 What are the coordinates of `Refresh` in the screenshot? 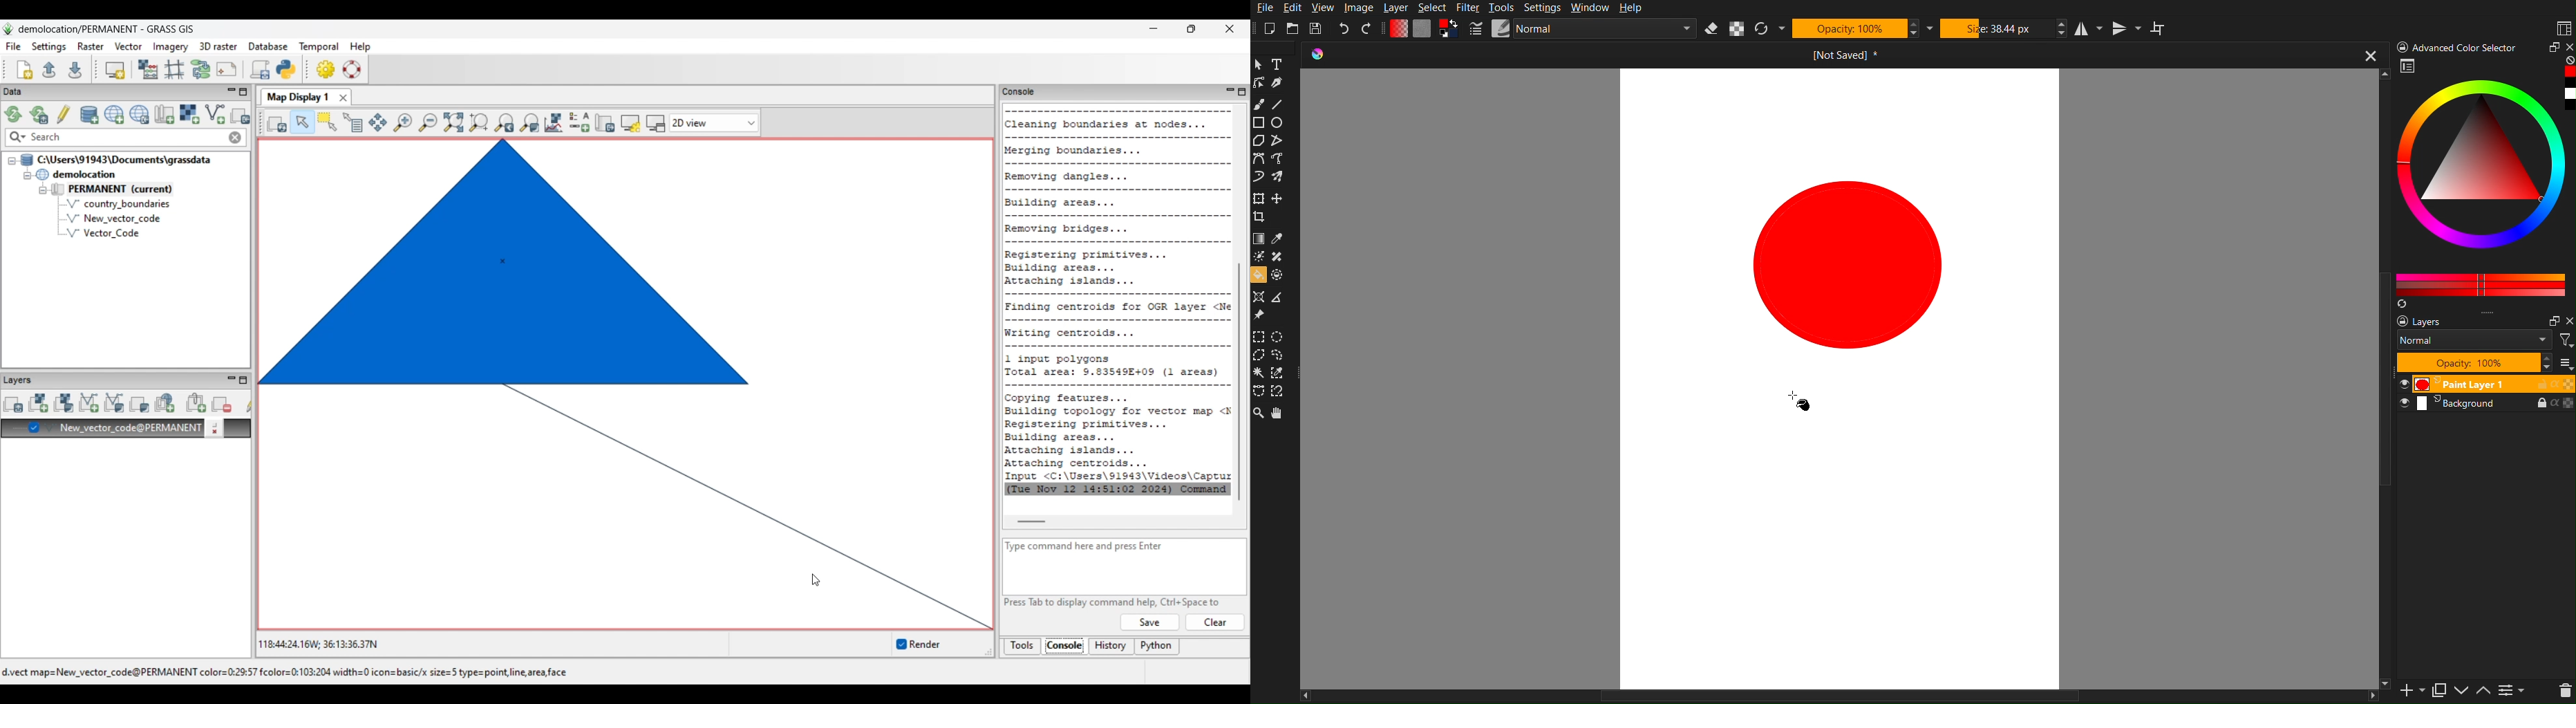 It's located at (2402, 304).